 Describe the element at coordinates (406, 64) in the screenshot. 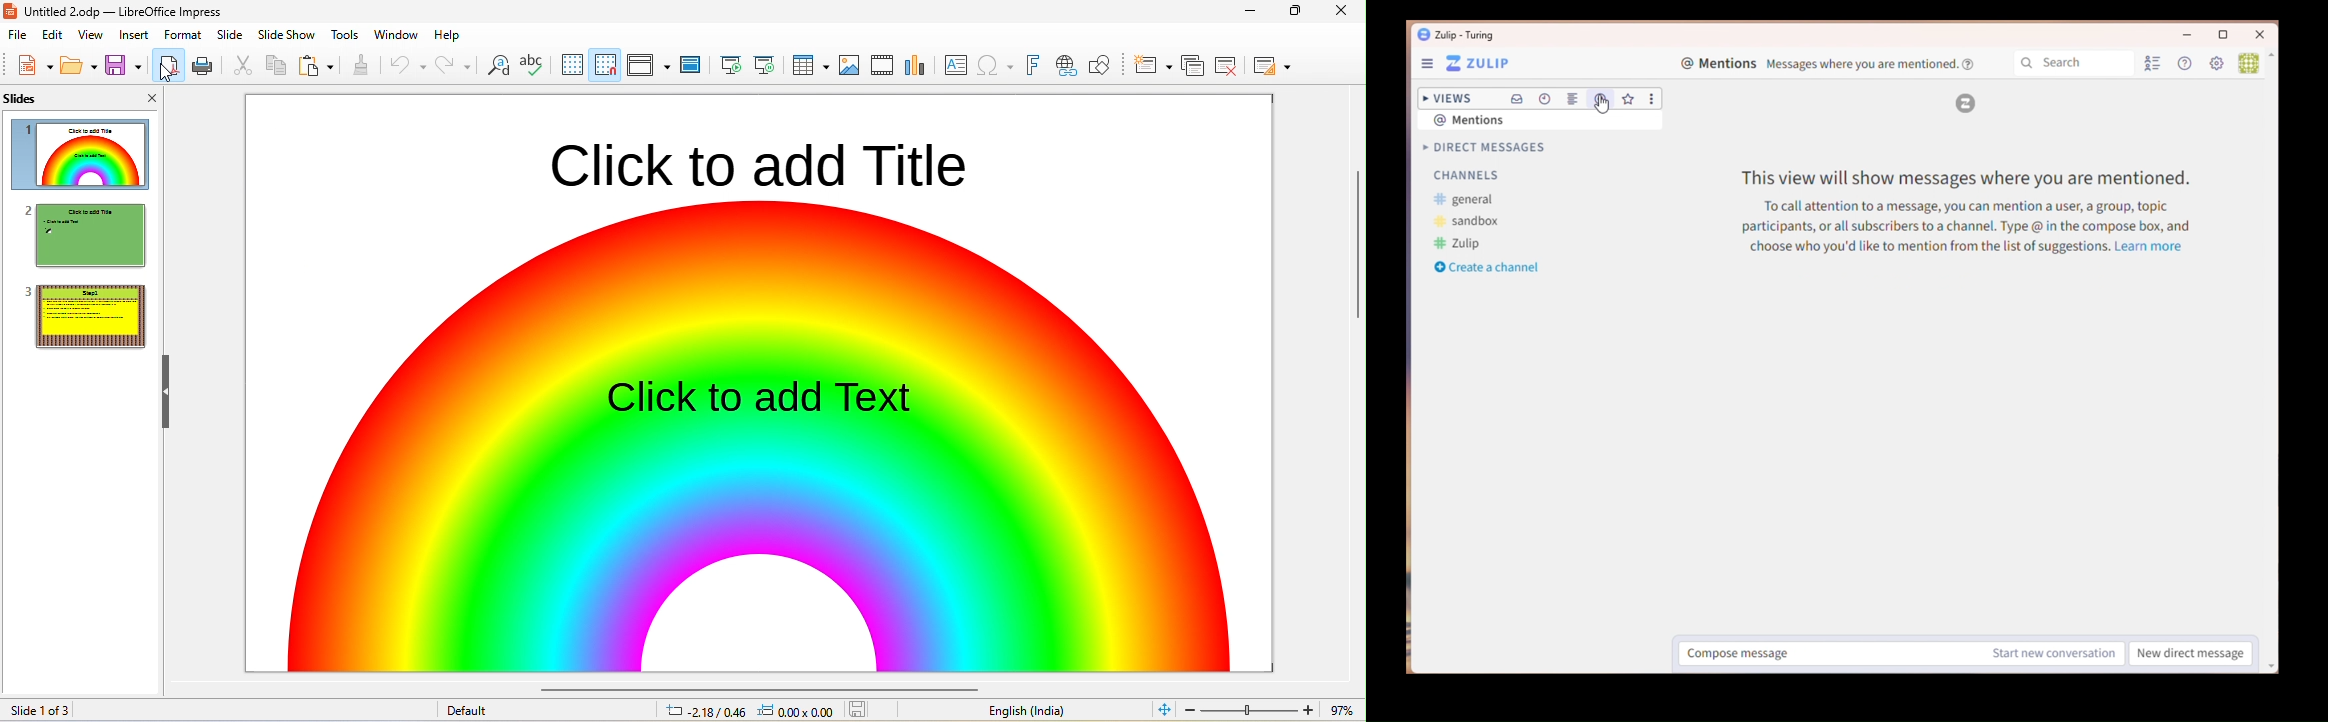

I see `undo` at that location.